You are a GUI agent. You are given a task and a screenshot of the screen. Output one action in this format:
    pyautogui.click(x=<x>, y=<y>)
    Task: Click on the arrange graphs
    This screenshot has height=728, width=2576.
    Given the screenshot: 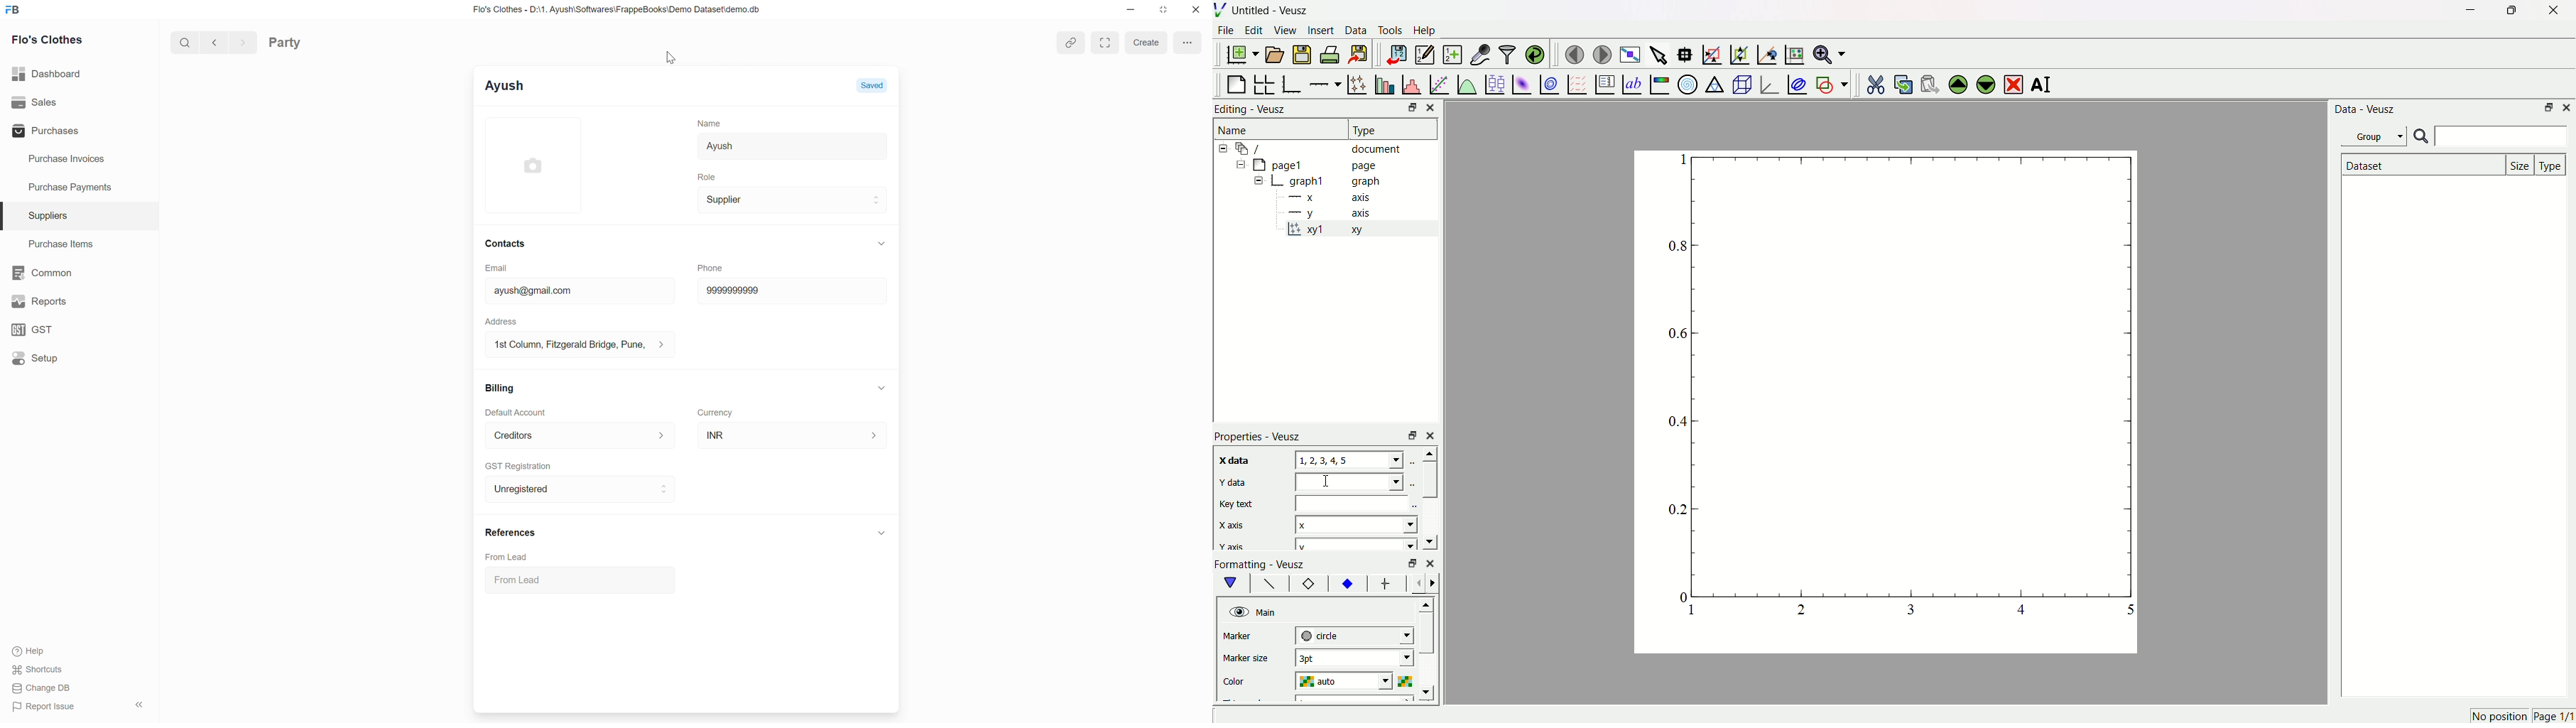 What is the action you would take?
    pyautogui.click(x=1266, y=82)
    